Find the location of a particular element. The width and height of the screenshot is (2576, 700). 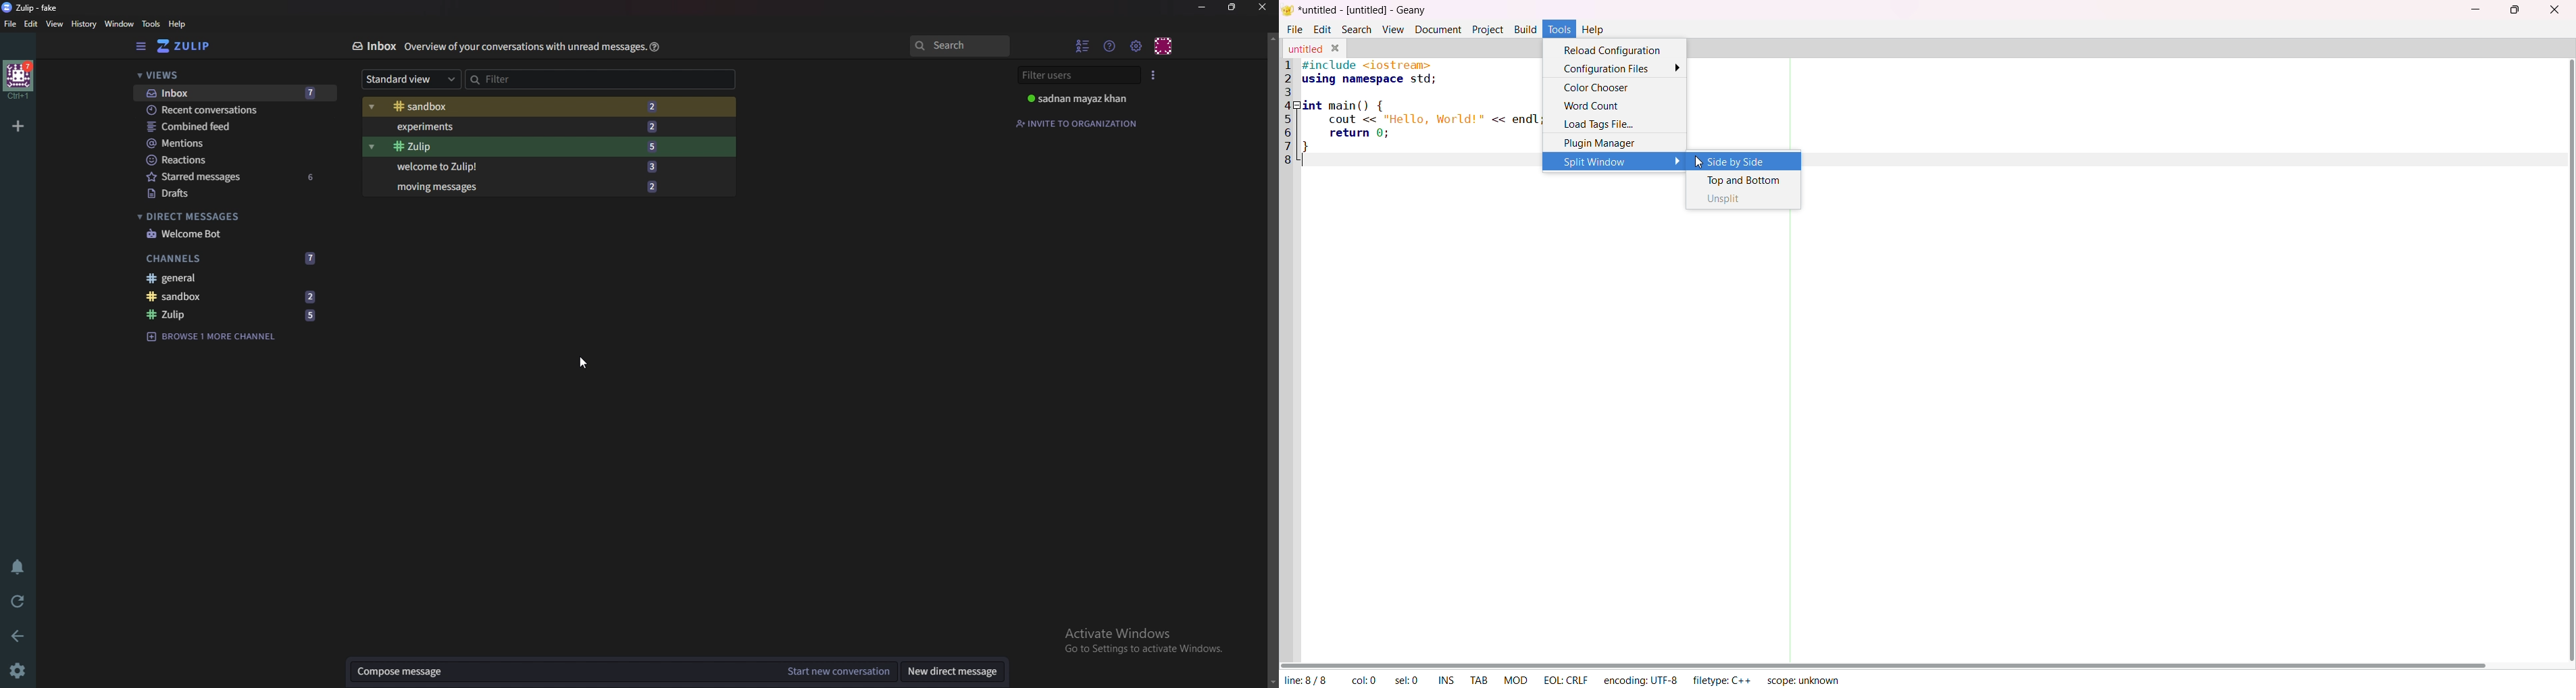

Compose message is located at coordinates (560, 671).